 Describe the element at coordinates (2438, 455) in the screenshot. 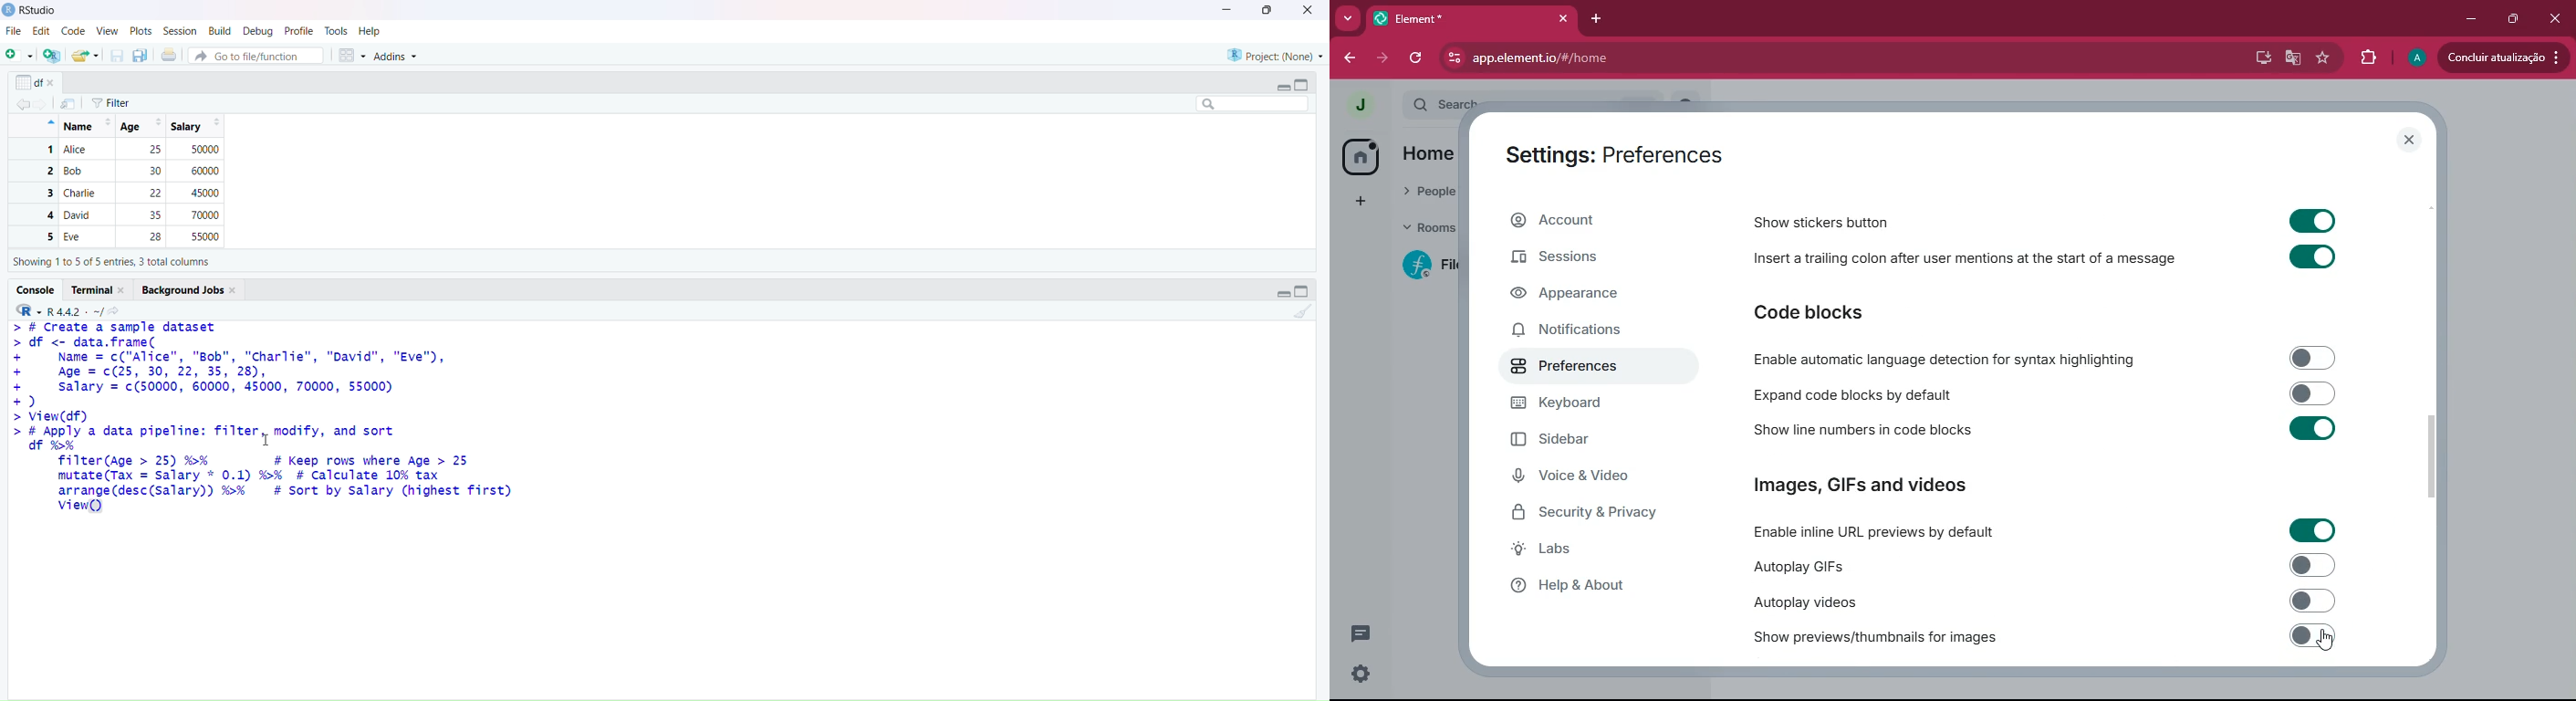

I see `scroll bar` at that location.